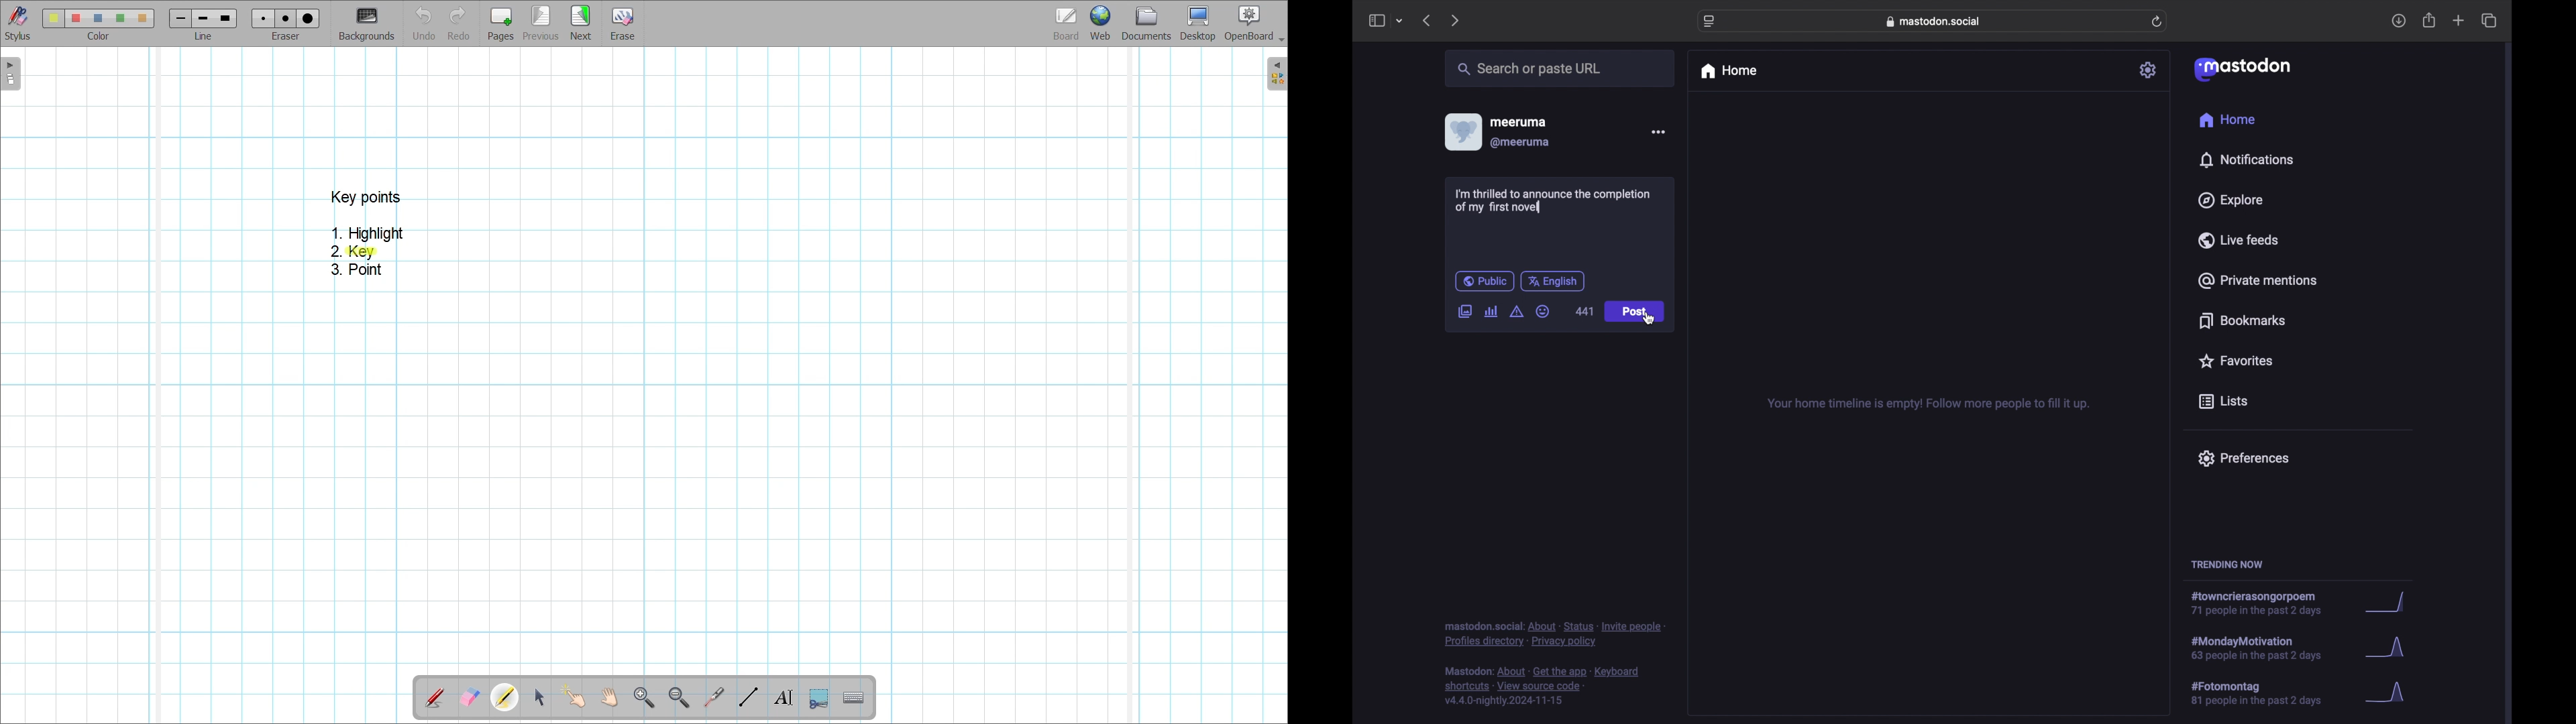 This screenshot has width=2576, height=728. Describe the element at coordinates (1464, 312) in the screenshot. I see `add image` at that location.